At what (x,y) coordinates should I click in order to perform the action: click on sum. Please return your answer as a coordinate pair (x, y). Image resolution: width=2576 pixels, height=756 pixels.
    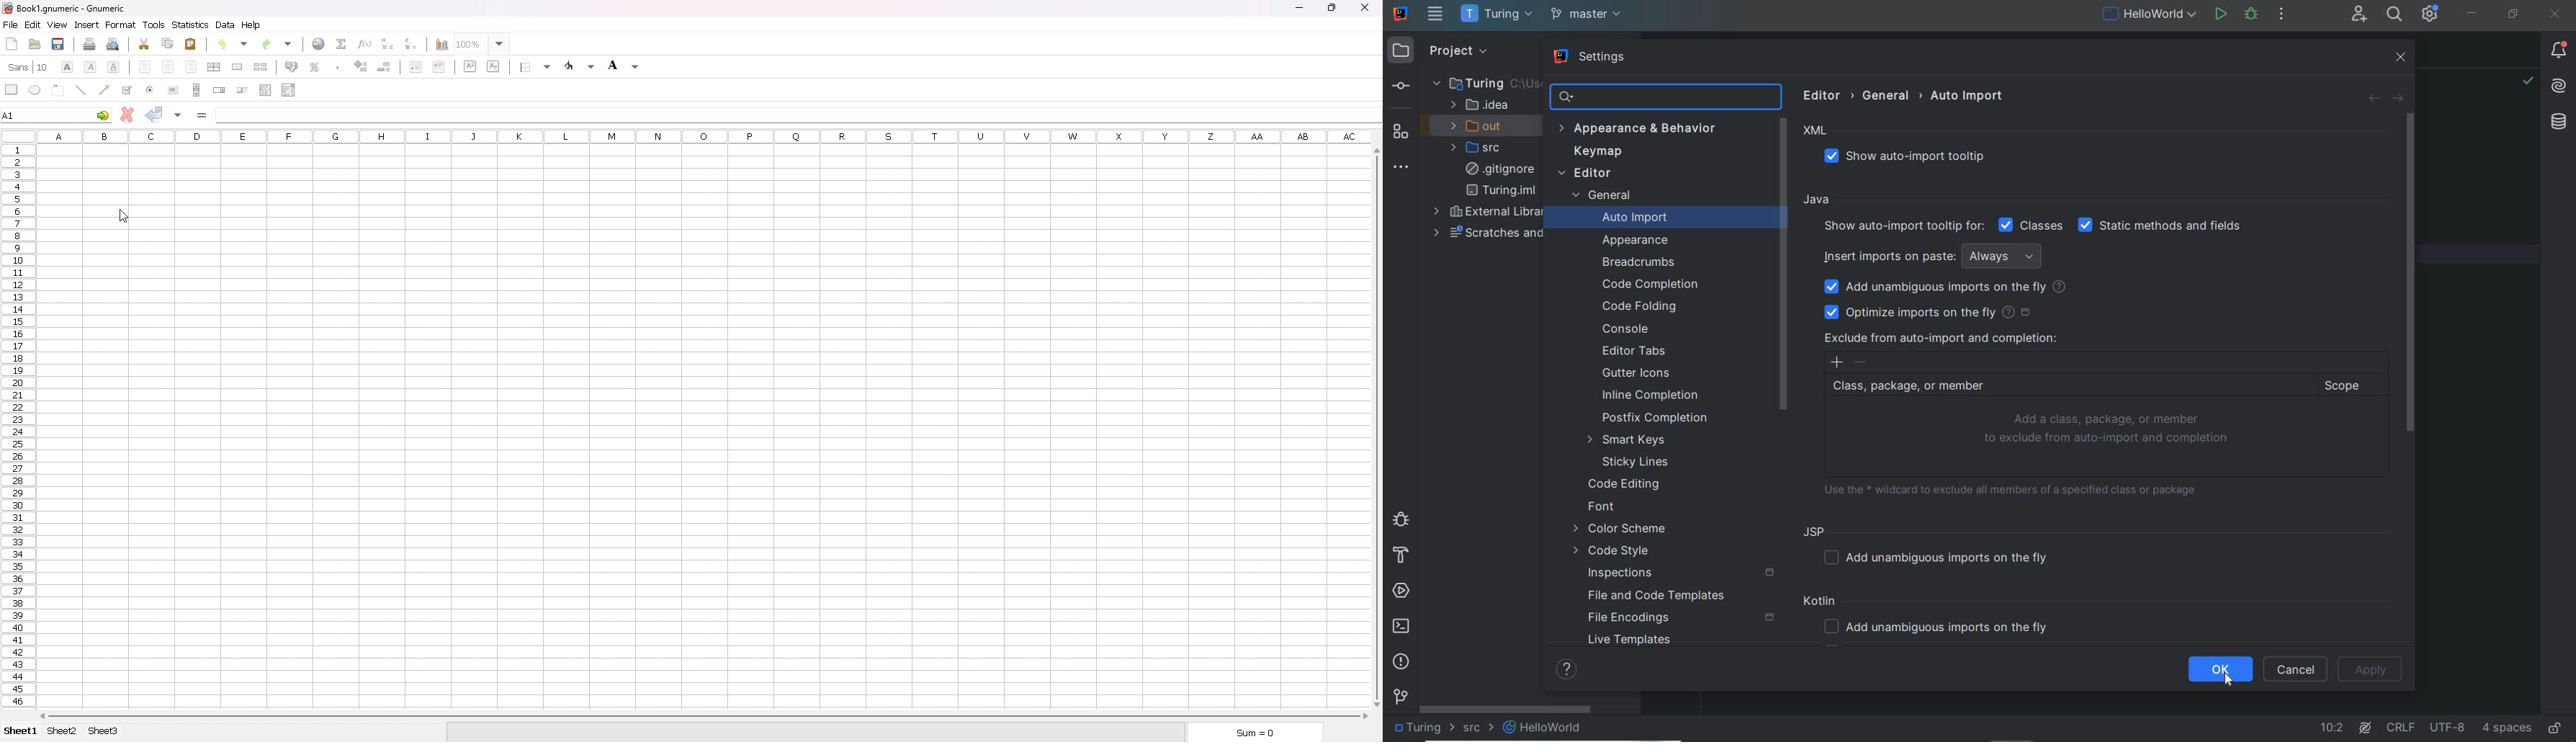
    Looking at the image, I should click on (1257, 733).